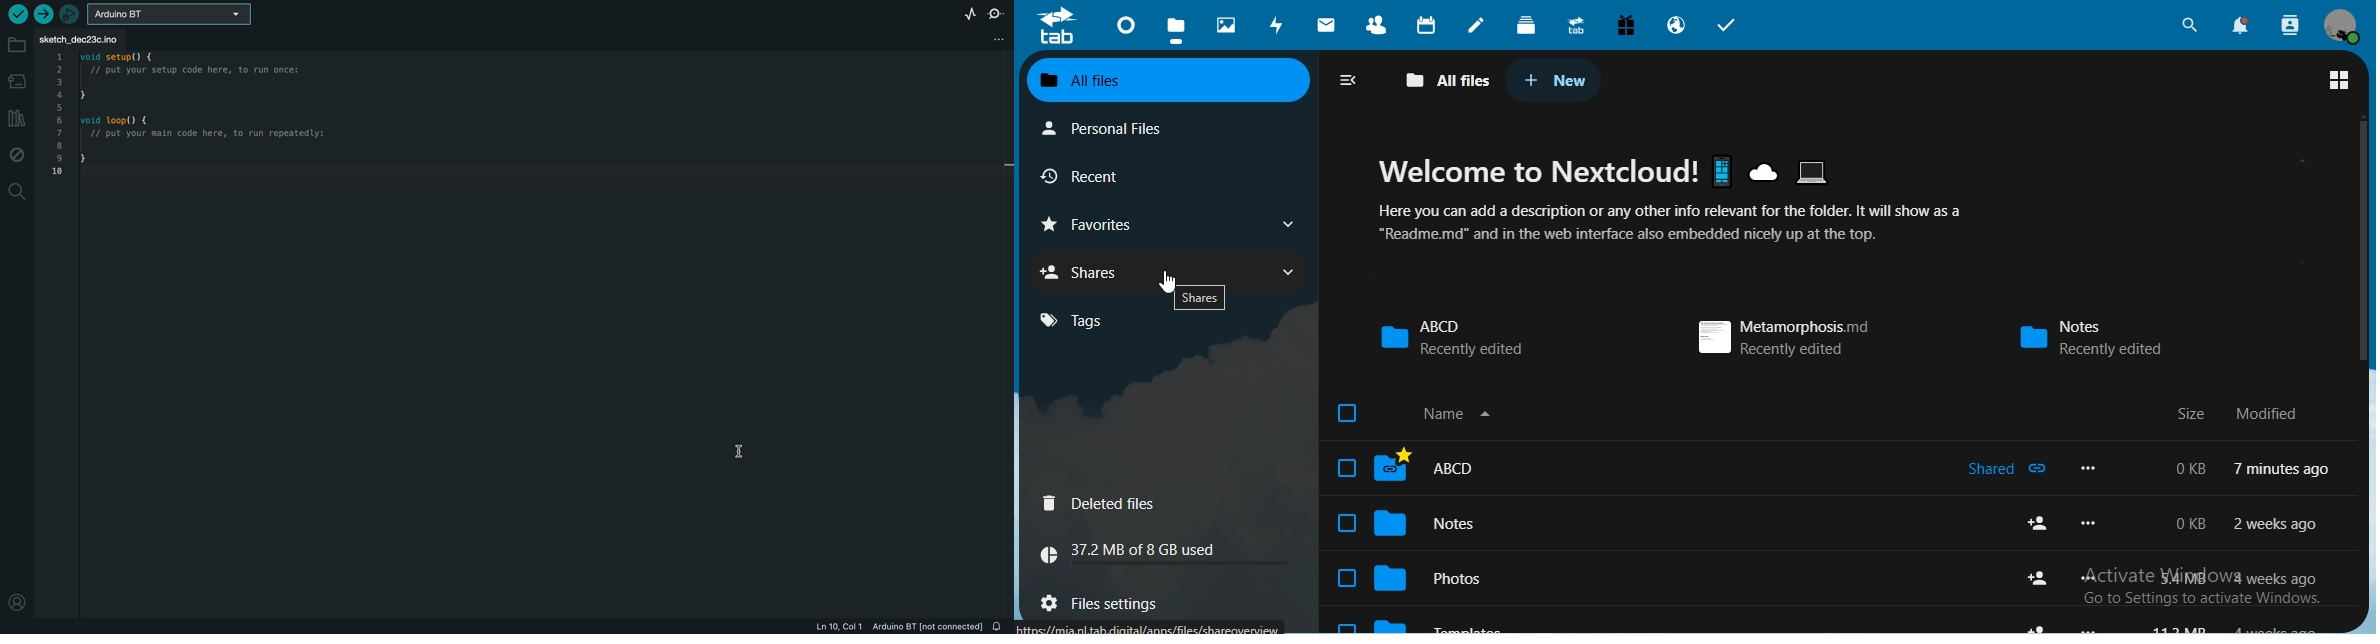  Describe the element at coordinates (1678, 27) in the screenshot. I see `email hosting` at that location.